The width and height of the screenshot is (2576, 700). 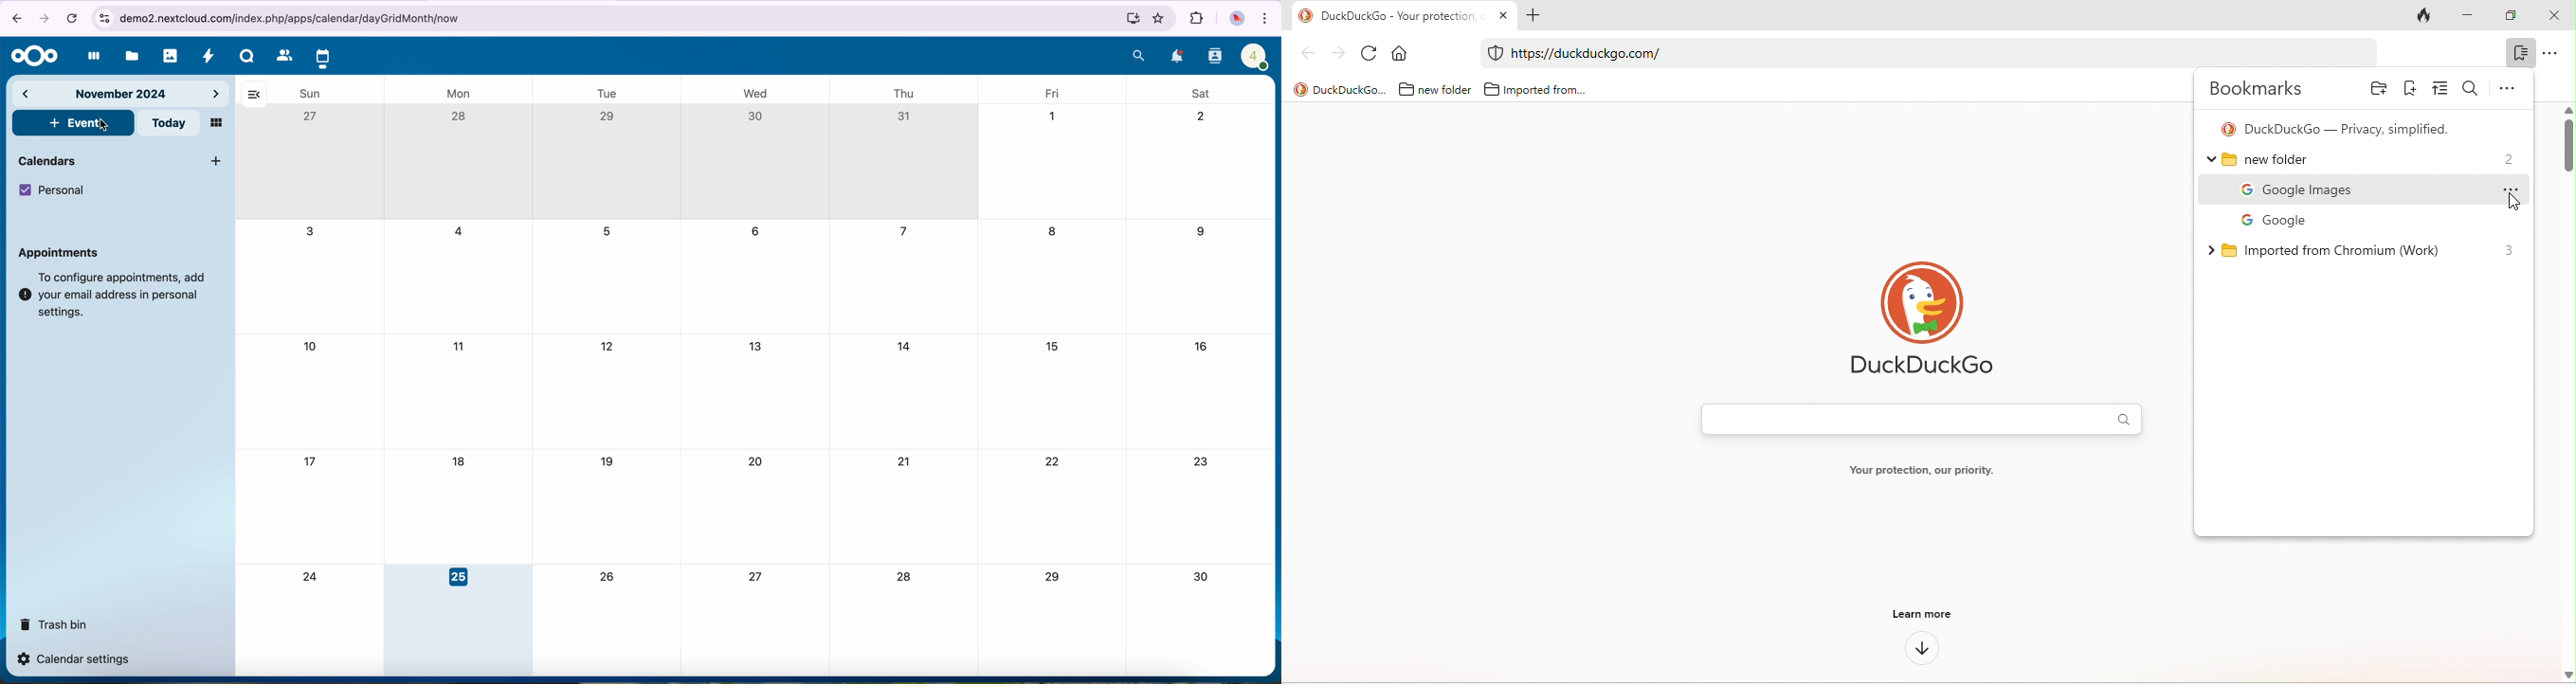 I want to click on notifications, so click(x=1177, y=57).